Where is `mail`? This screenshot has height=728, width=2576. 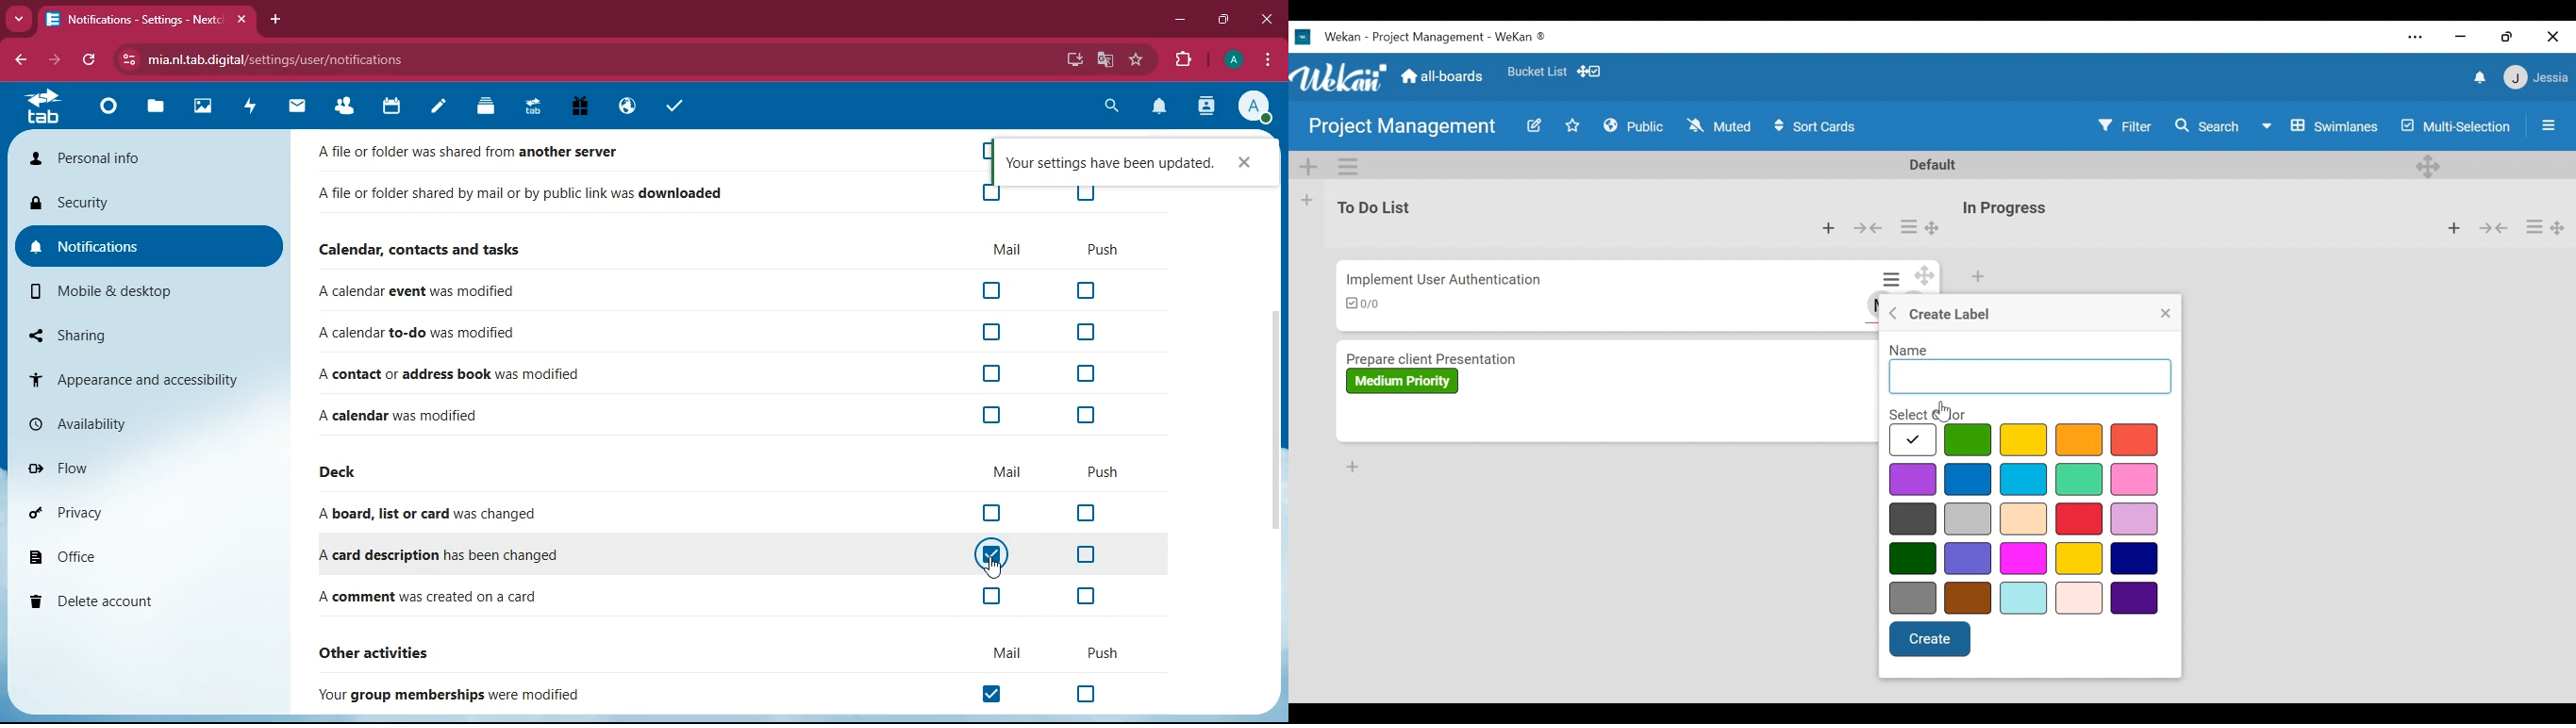 mail is located at coordinates (297, 106).